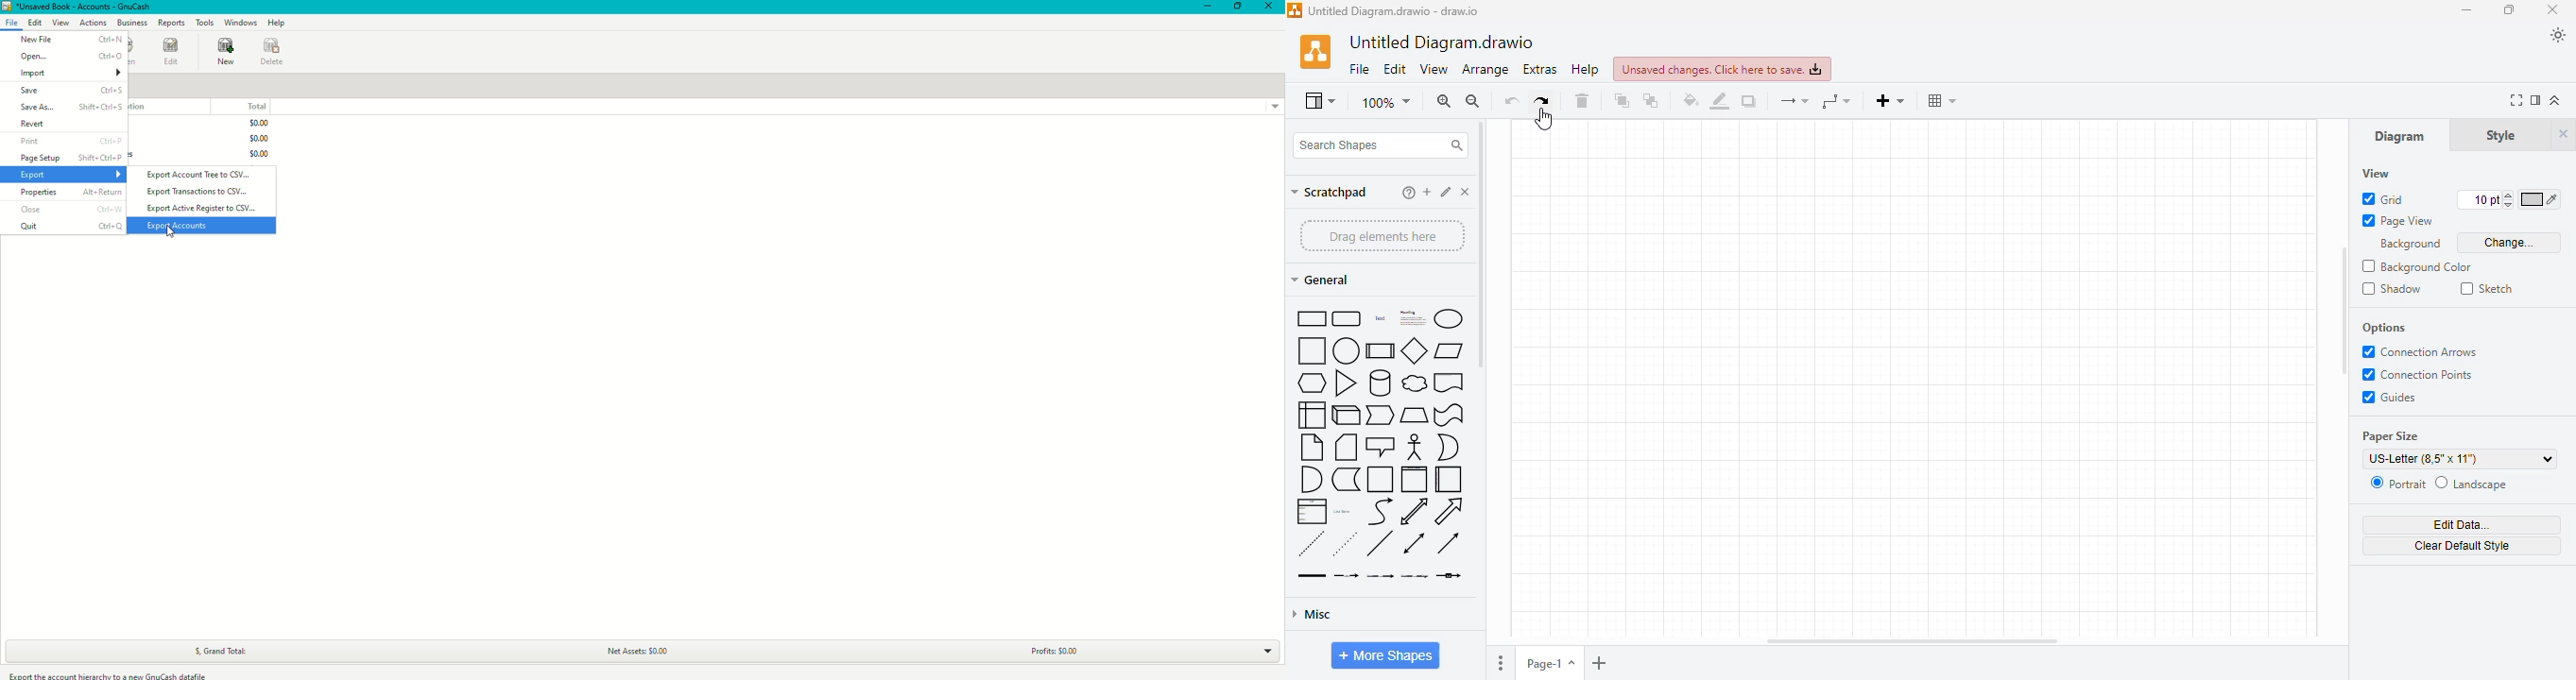 The height and width of the screenshot is (700, 2576). Describe the element at coordinates (70, 108) in the screenshot. I see `Save As` at that location.